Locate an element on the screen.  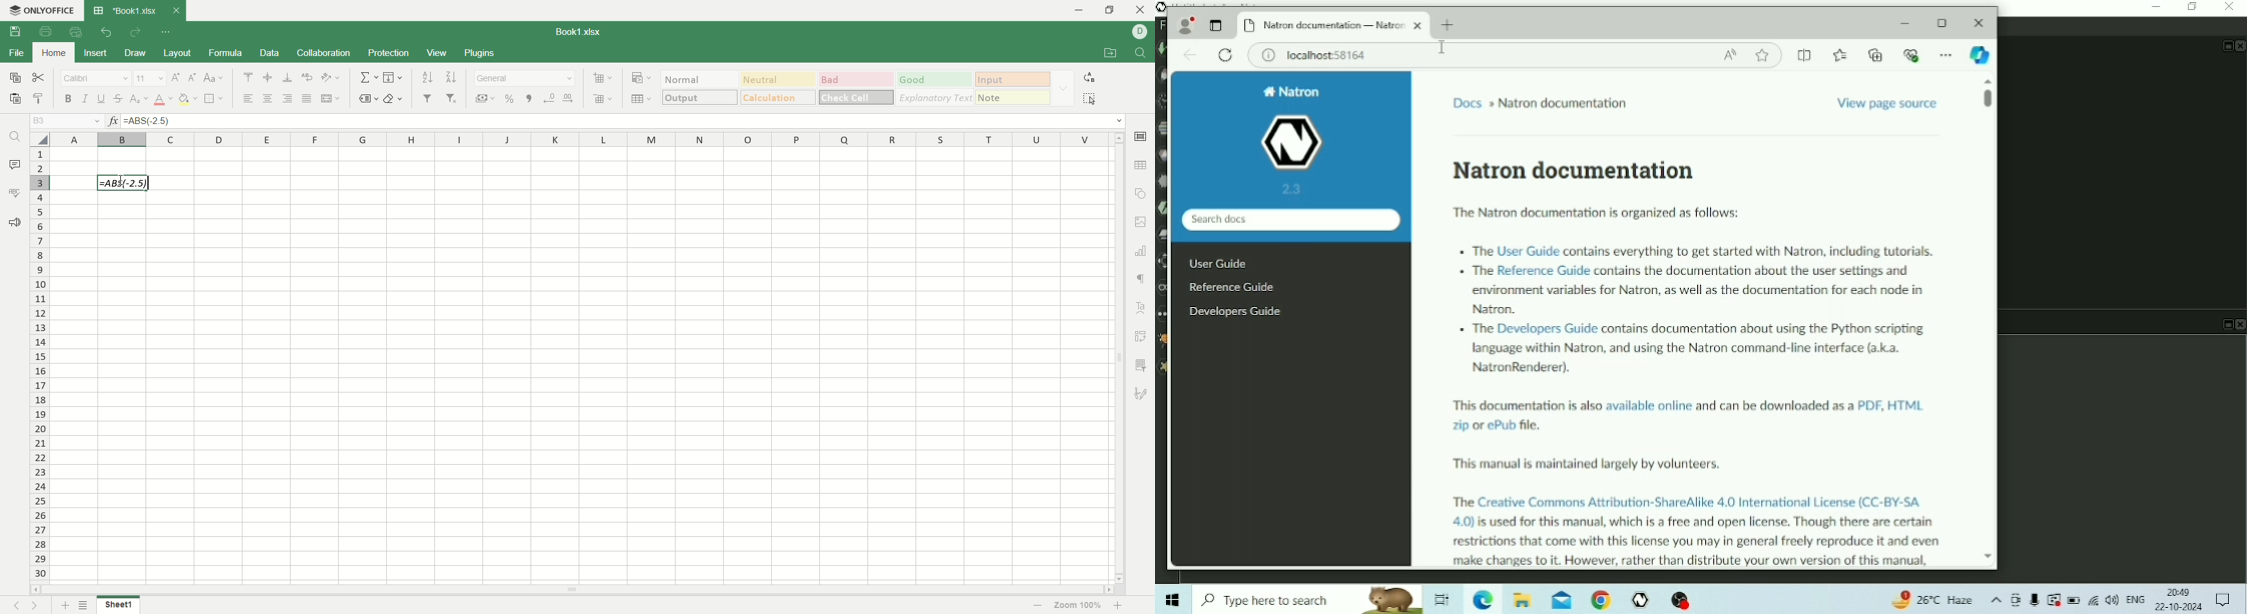
sheet tab is located at coordinates (125, 10).